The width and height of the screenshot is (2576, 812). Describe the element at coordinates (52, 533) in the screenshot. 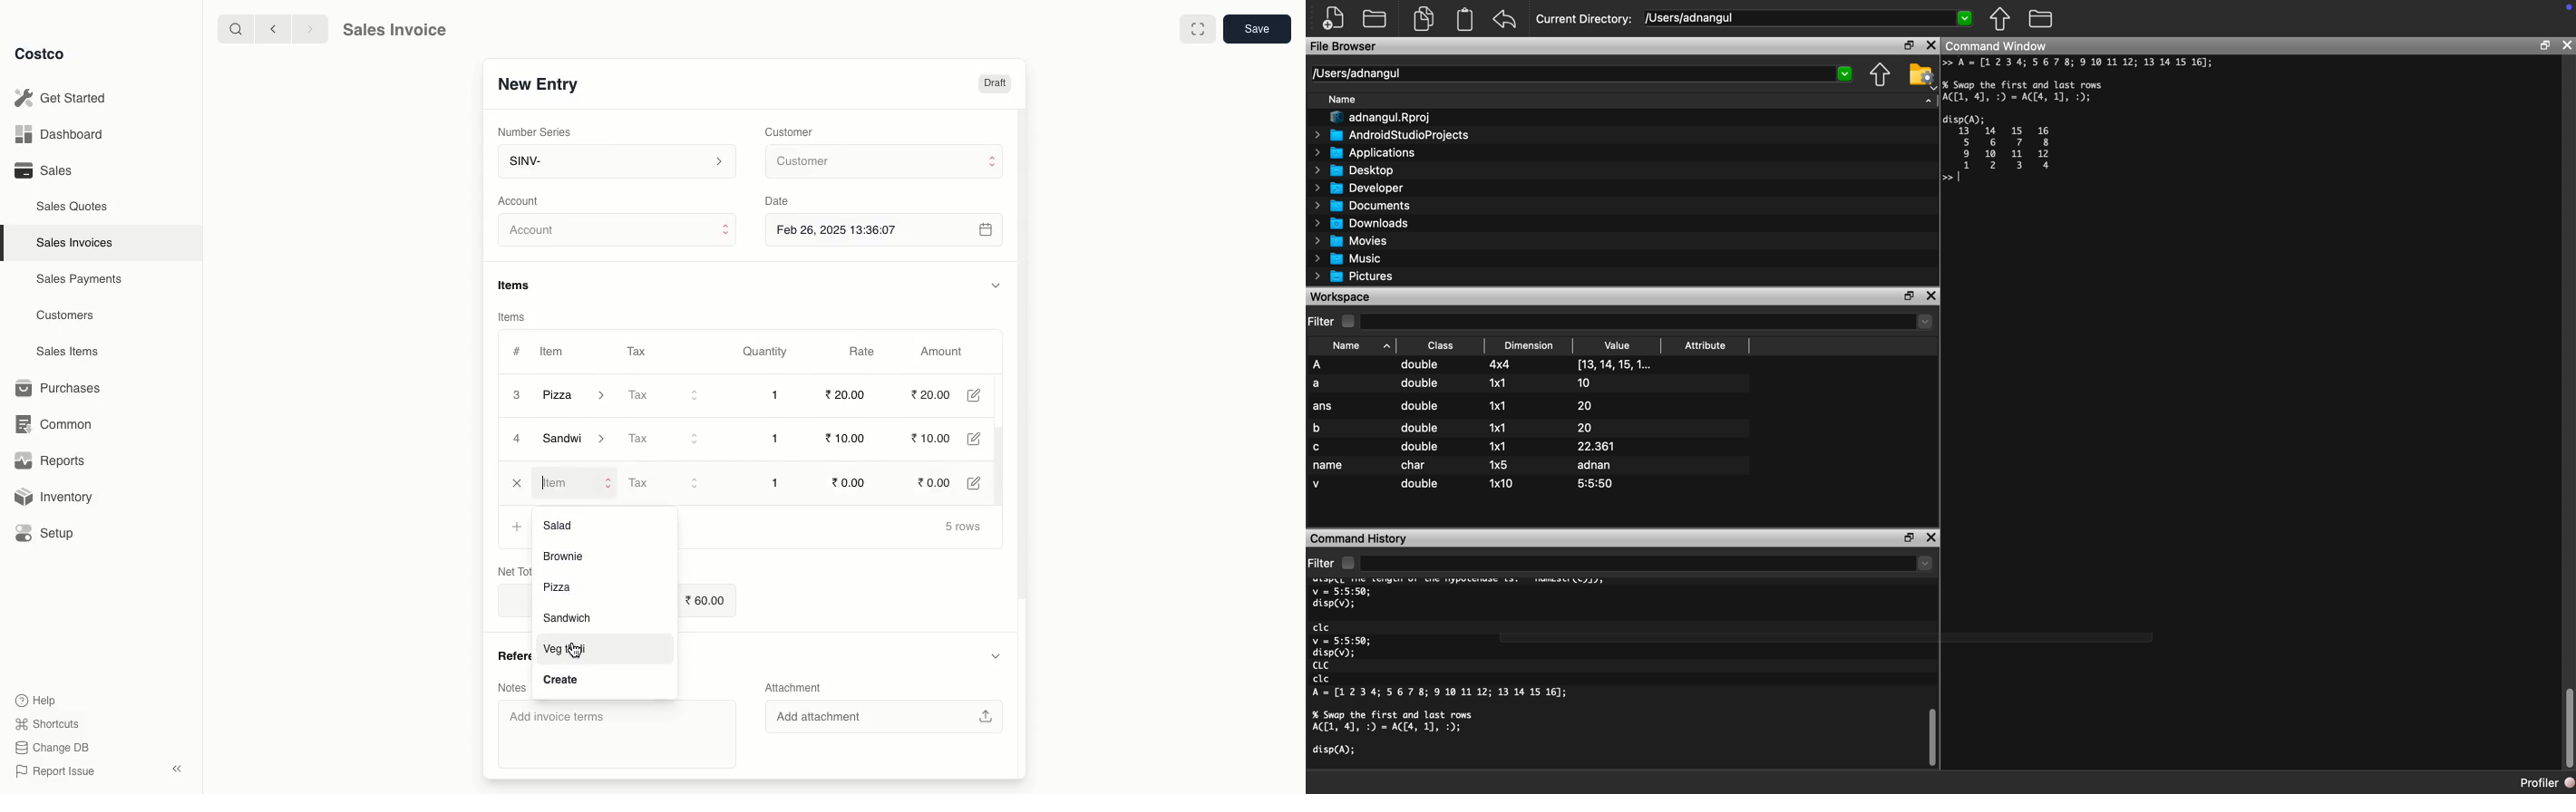

I see `Setup` at that location.